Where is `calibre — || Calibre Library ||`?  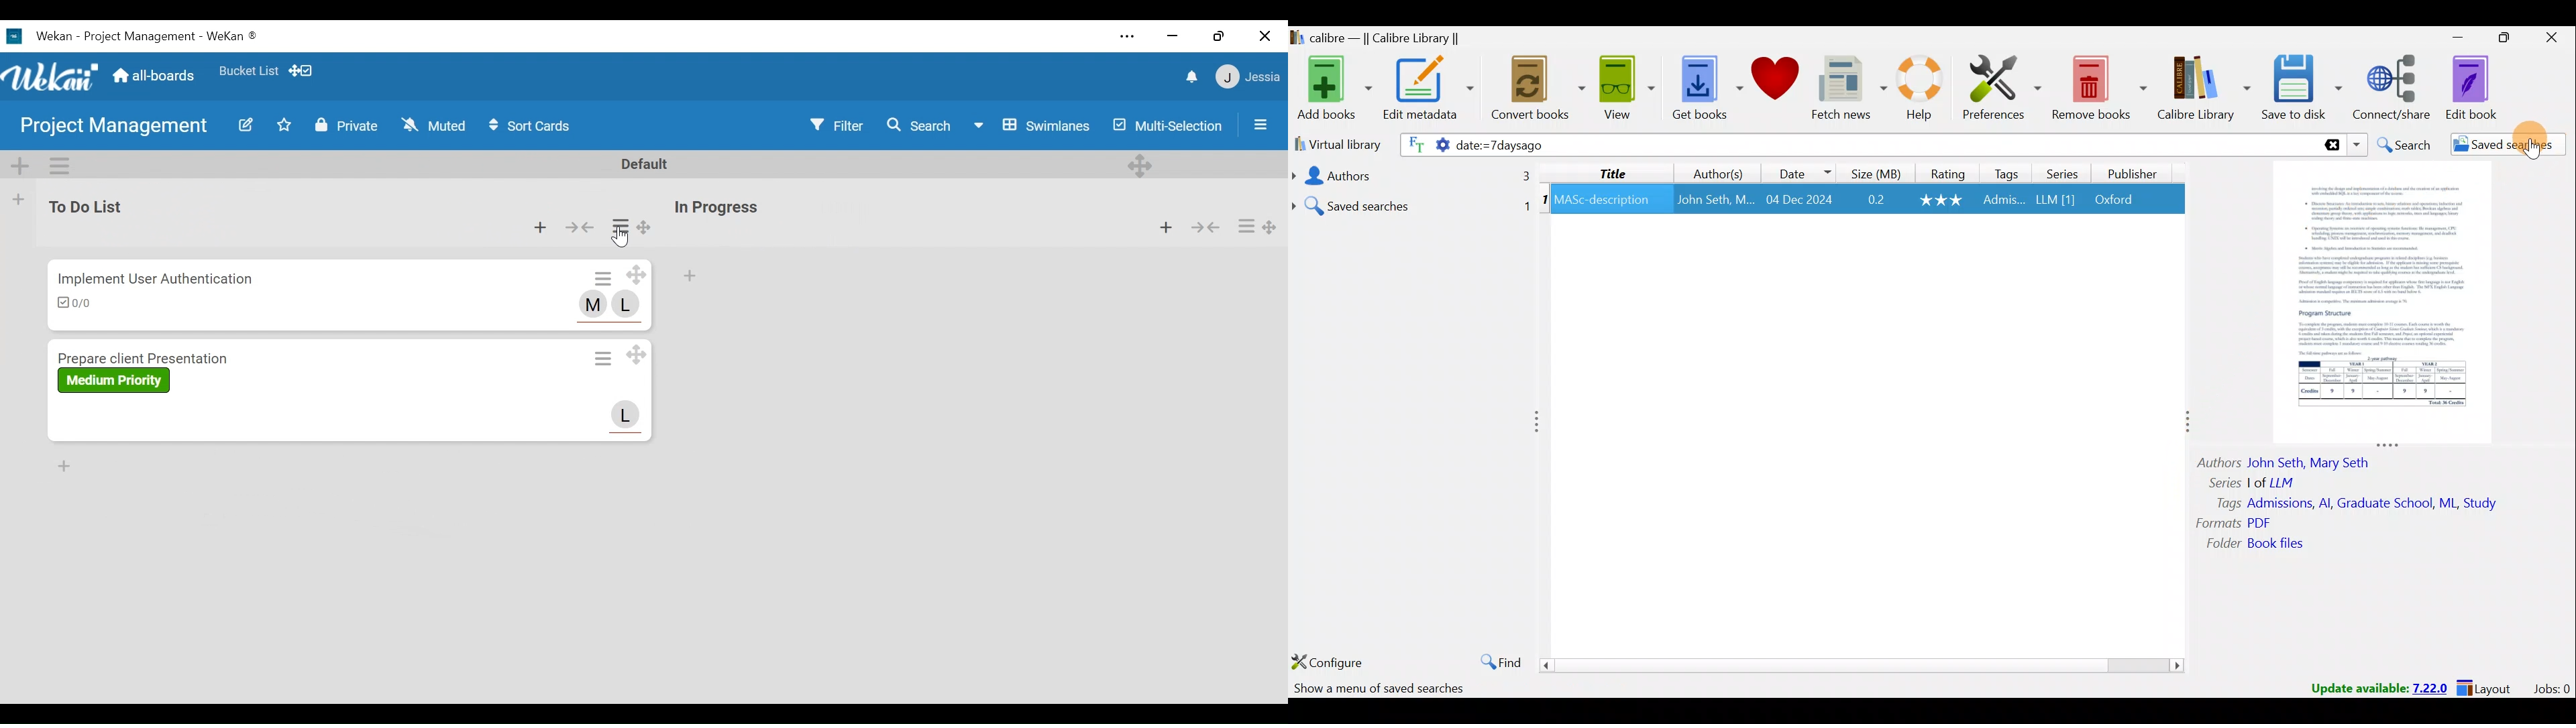 calibre — || Calibre Library || is located at coordinates (1393, 38).